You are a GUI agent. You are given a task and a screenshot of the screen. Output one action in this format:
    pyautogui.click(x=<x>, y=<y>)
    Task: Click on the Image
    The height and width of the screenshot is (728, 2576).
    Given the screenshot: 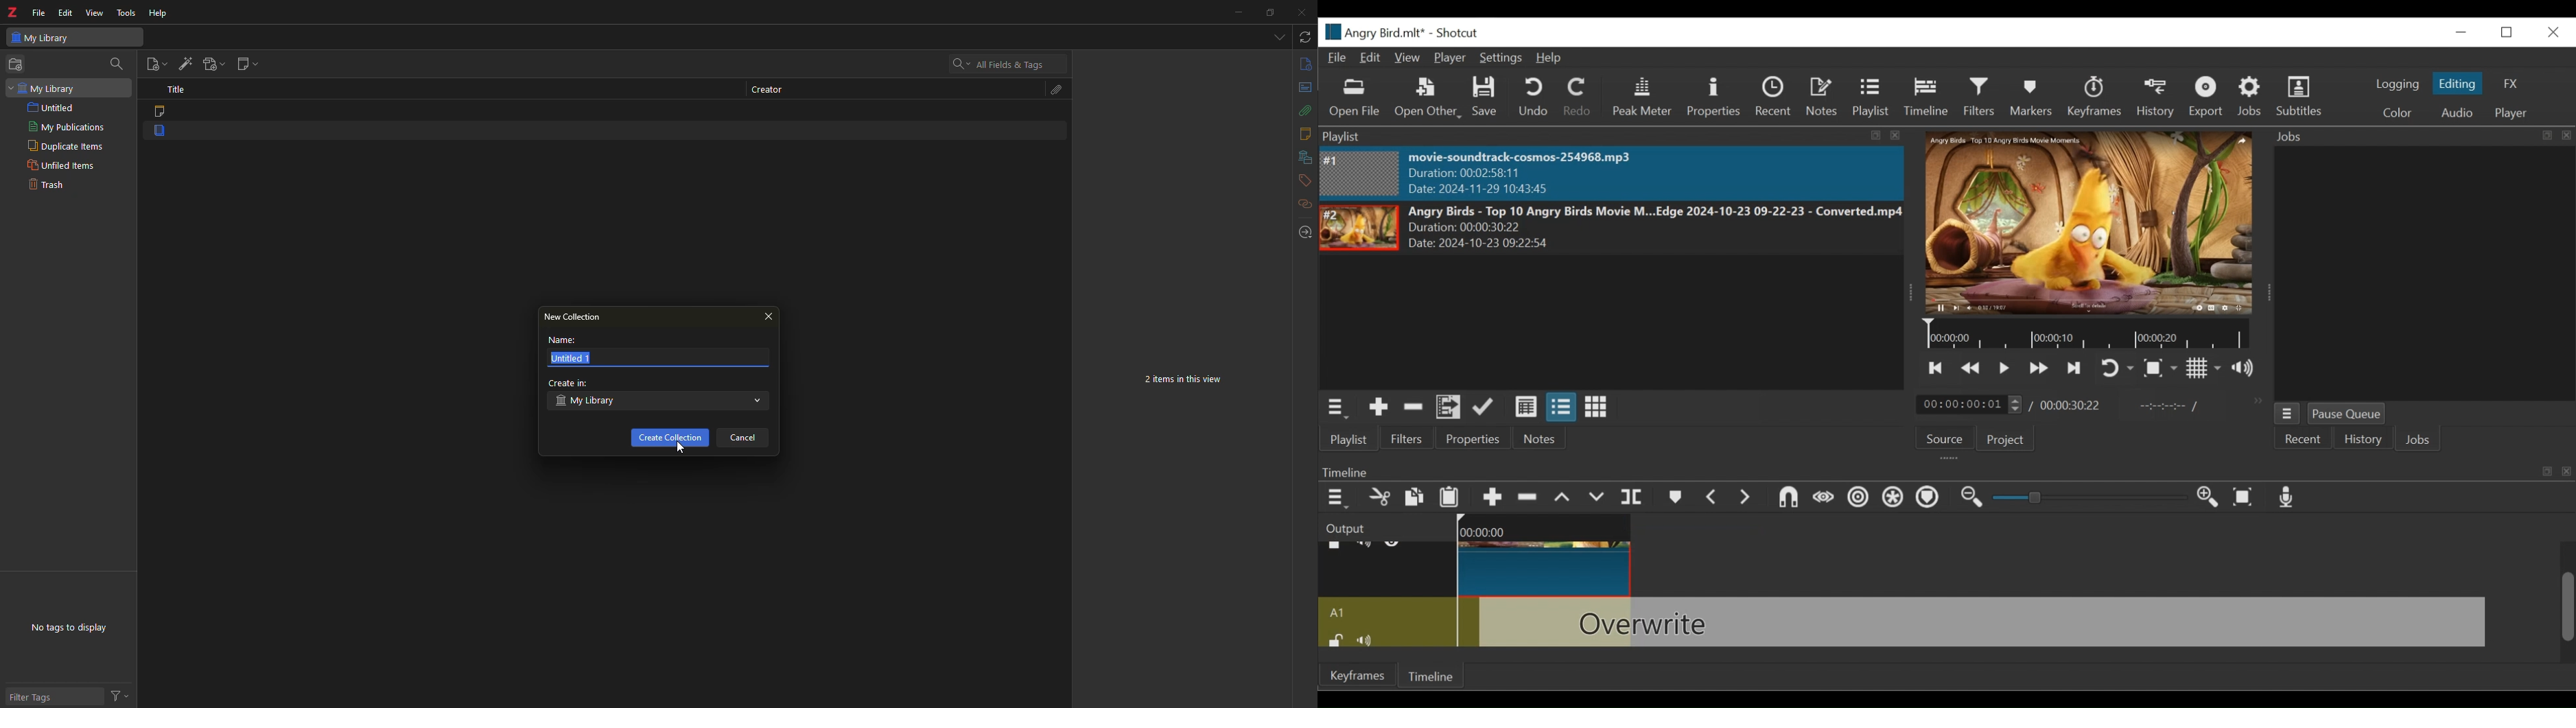 What is the action you would take?
    pyautogui.click(x=1359, y=228)
    